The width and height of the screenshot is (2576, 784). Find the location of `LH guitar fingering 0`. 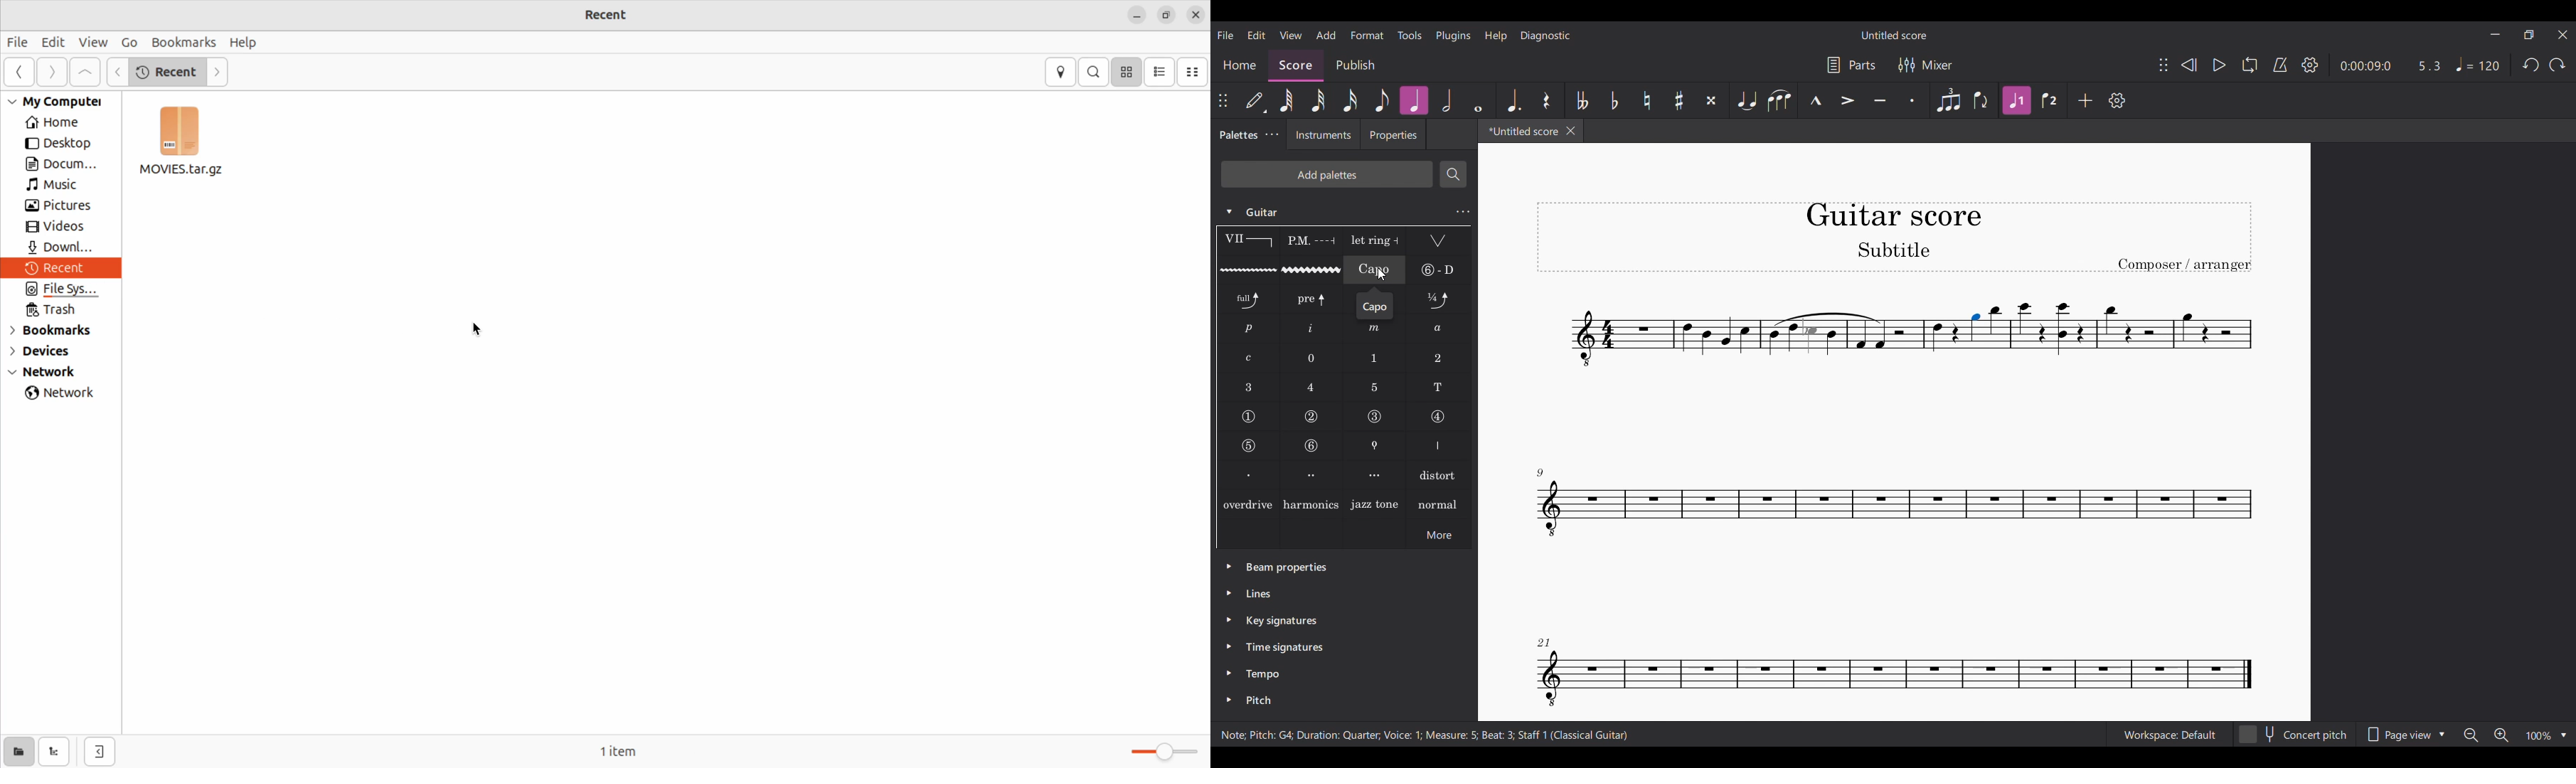

LH guitar fingering 0 is located at coordinates (1312, 358).